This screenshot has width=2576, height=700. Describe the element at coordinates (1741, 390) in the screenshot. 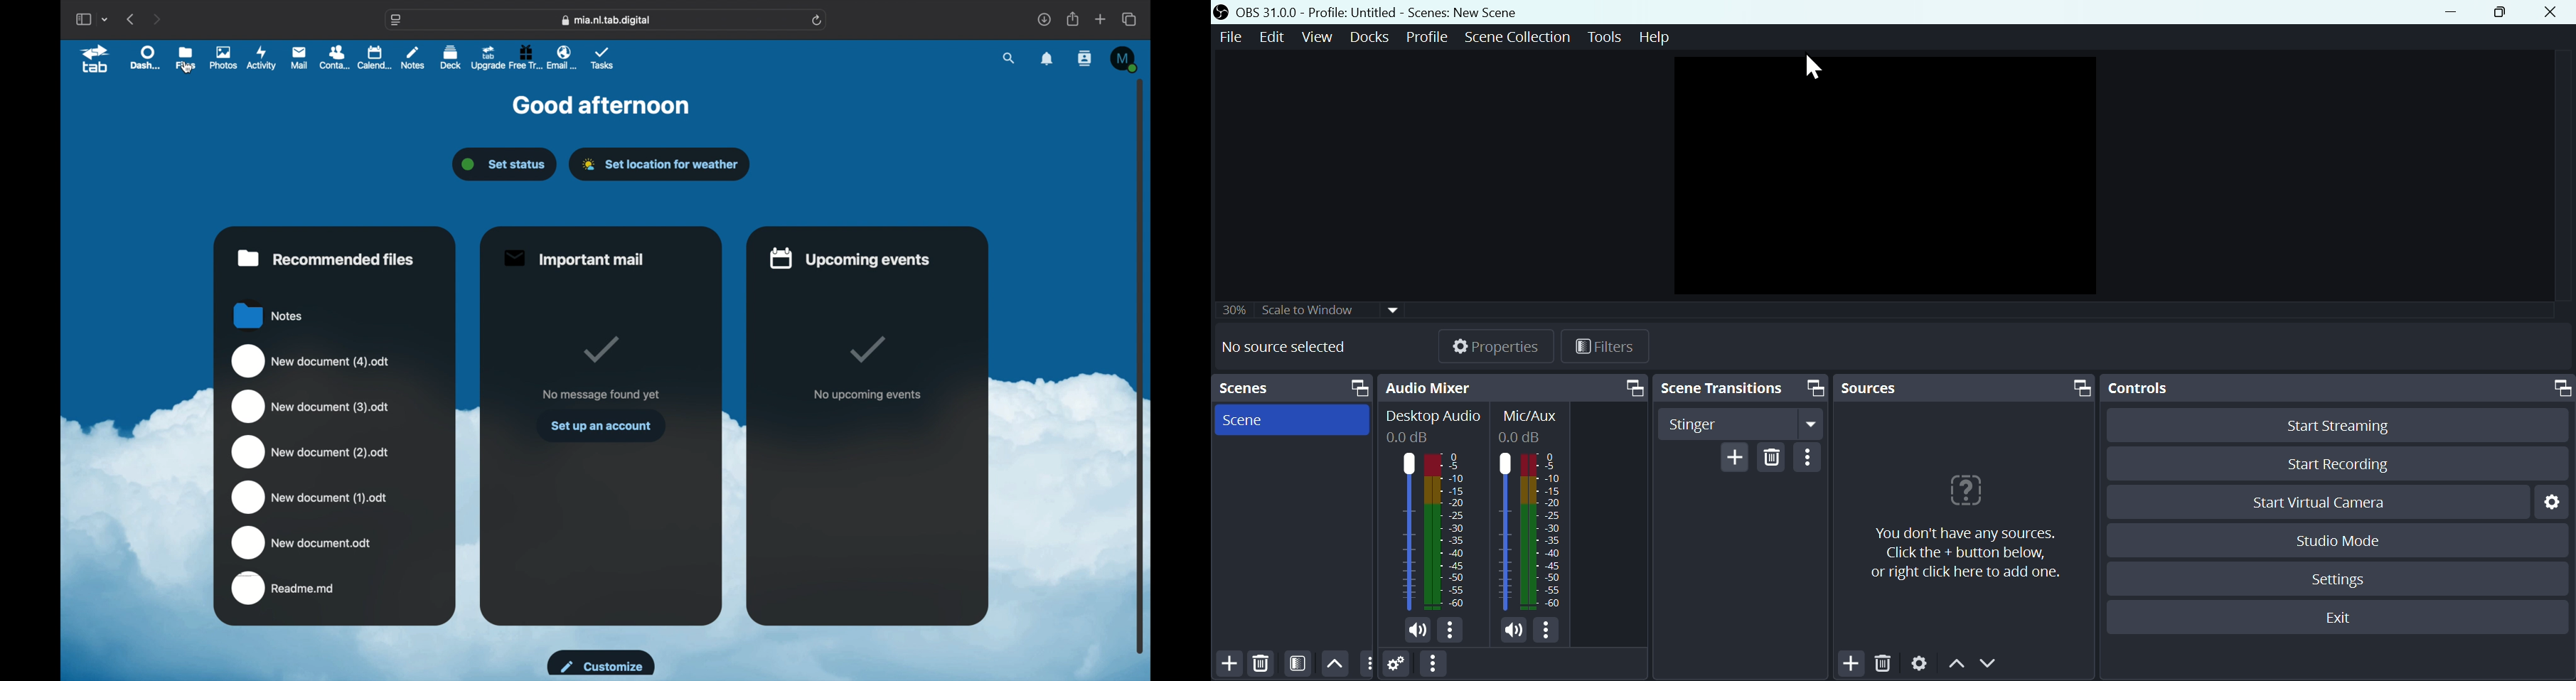

I see `` at that location.